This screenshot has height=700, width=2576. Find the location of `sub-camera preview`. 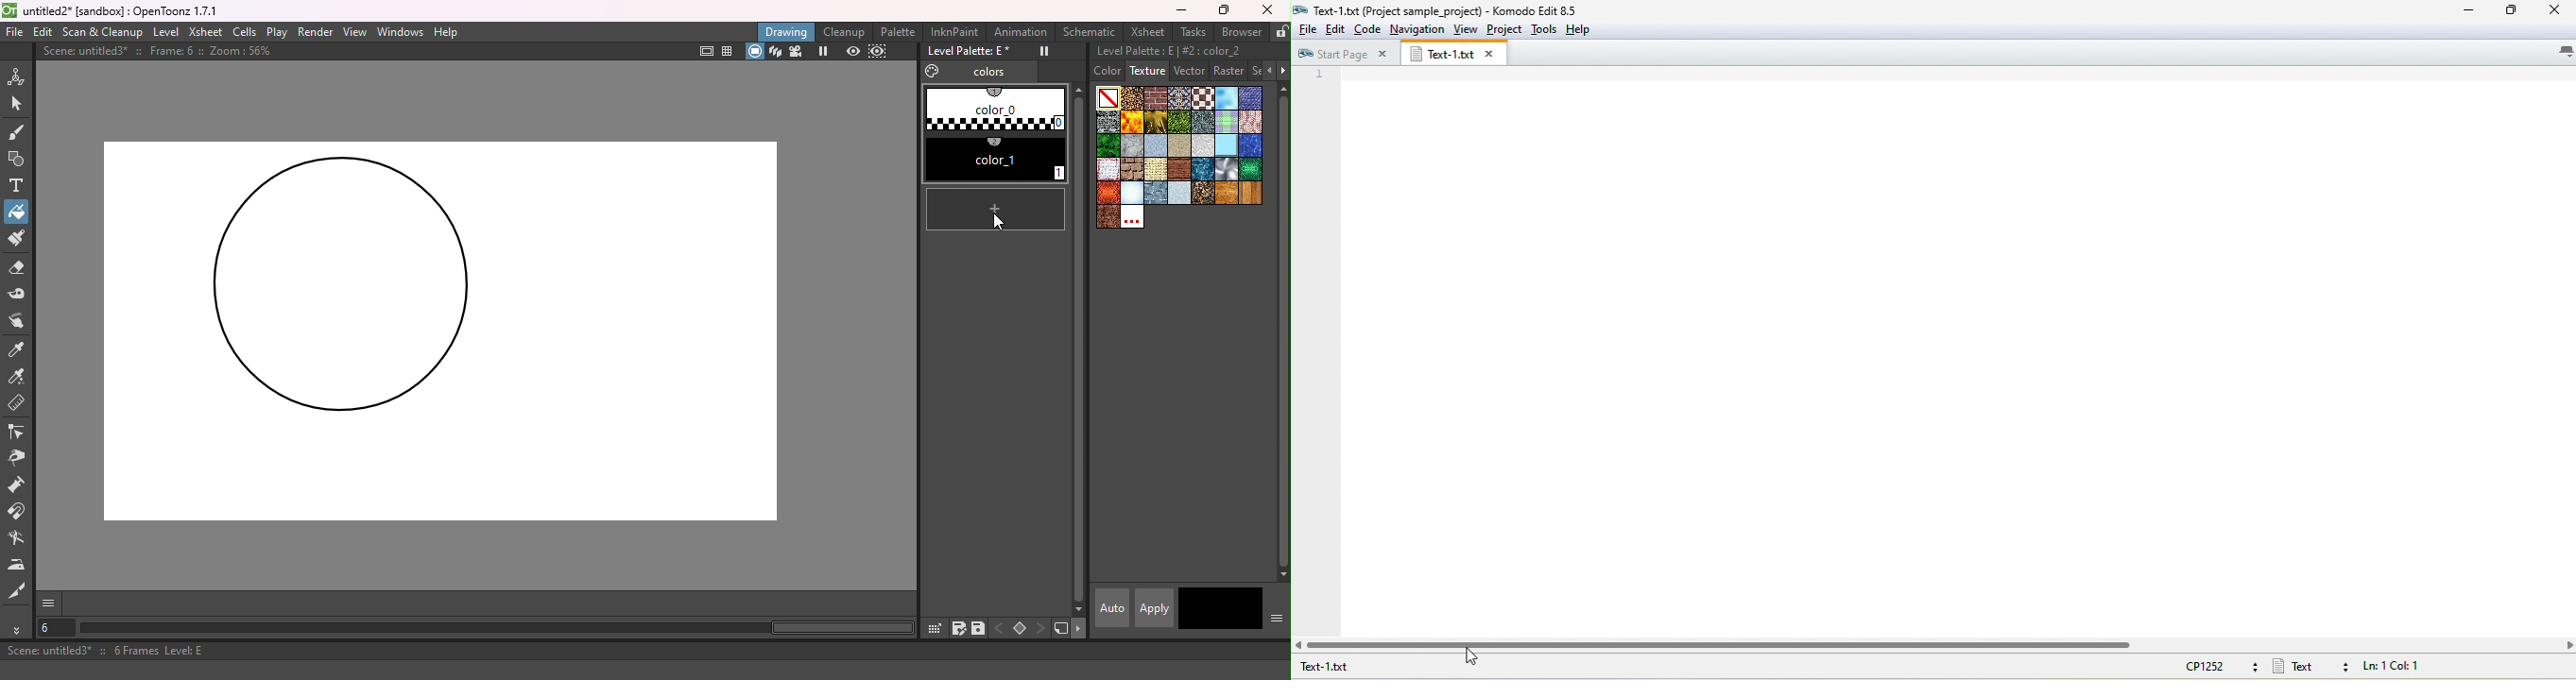

sub-camera preview is located at coordinates (878, 51).